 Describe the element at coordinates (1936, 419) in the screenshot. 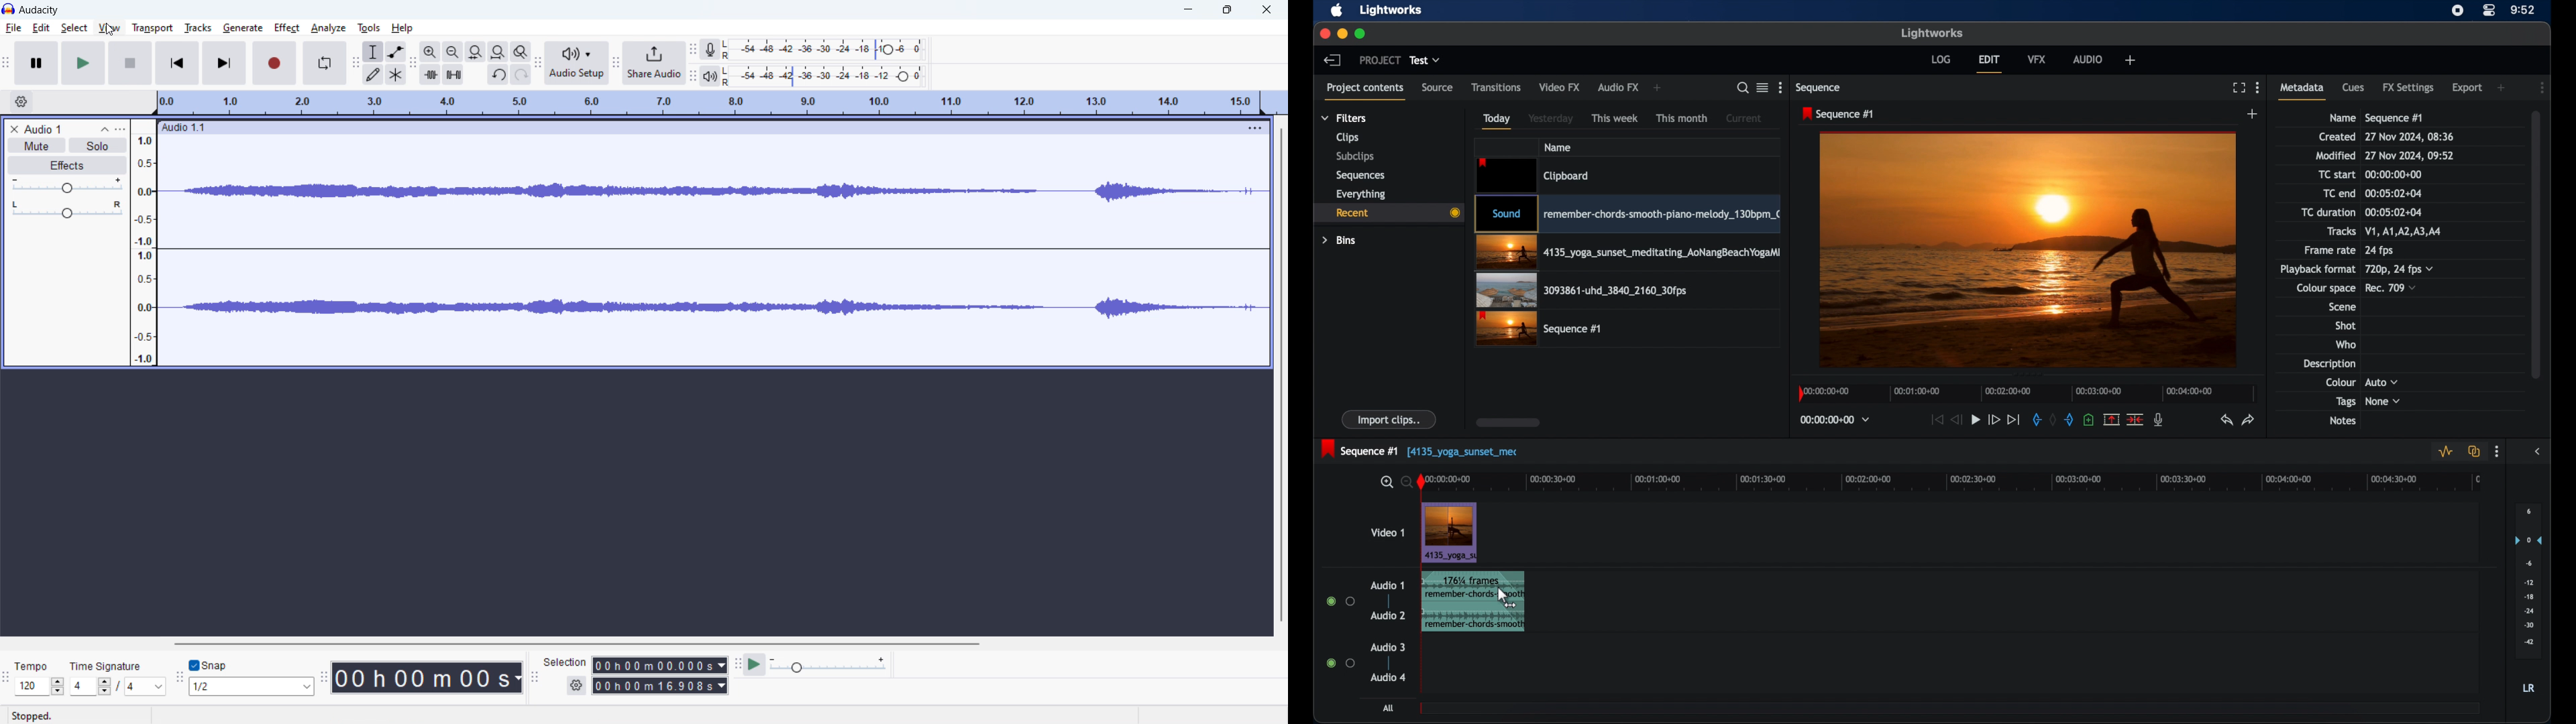

I see `jump to start` at that location.